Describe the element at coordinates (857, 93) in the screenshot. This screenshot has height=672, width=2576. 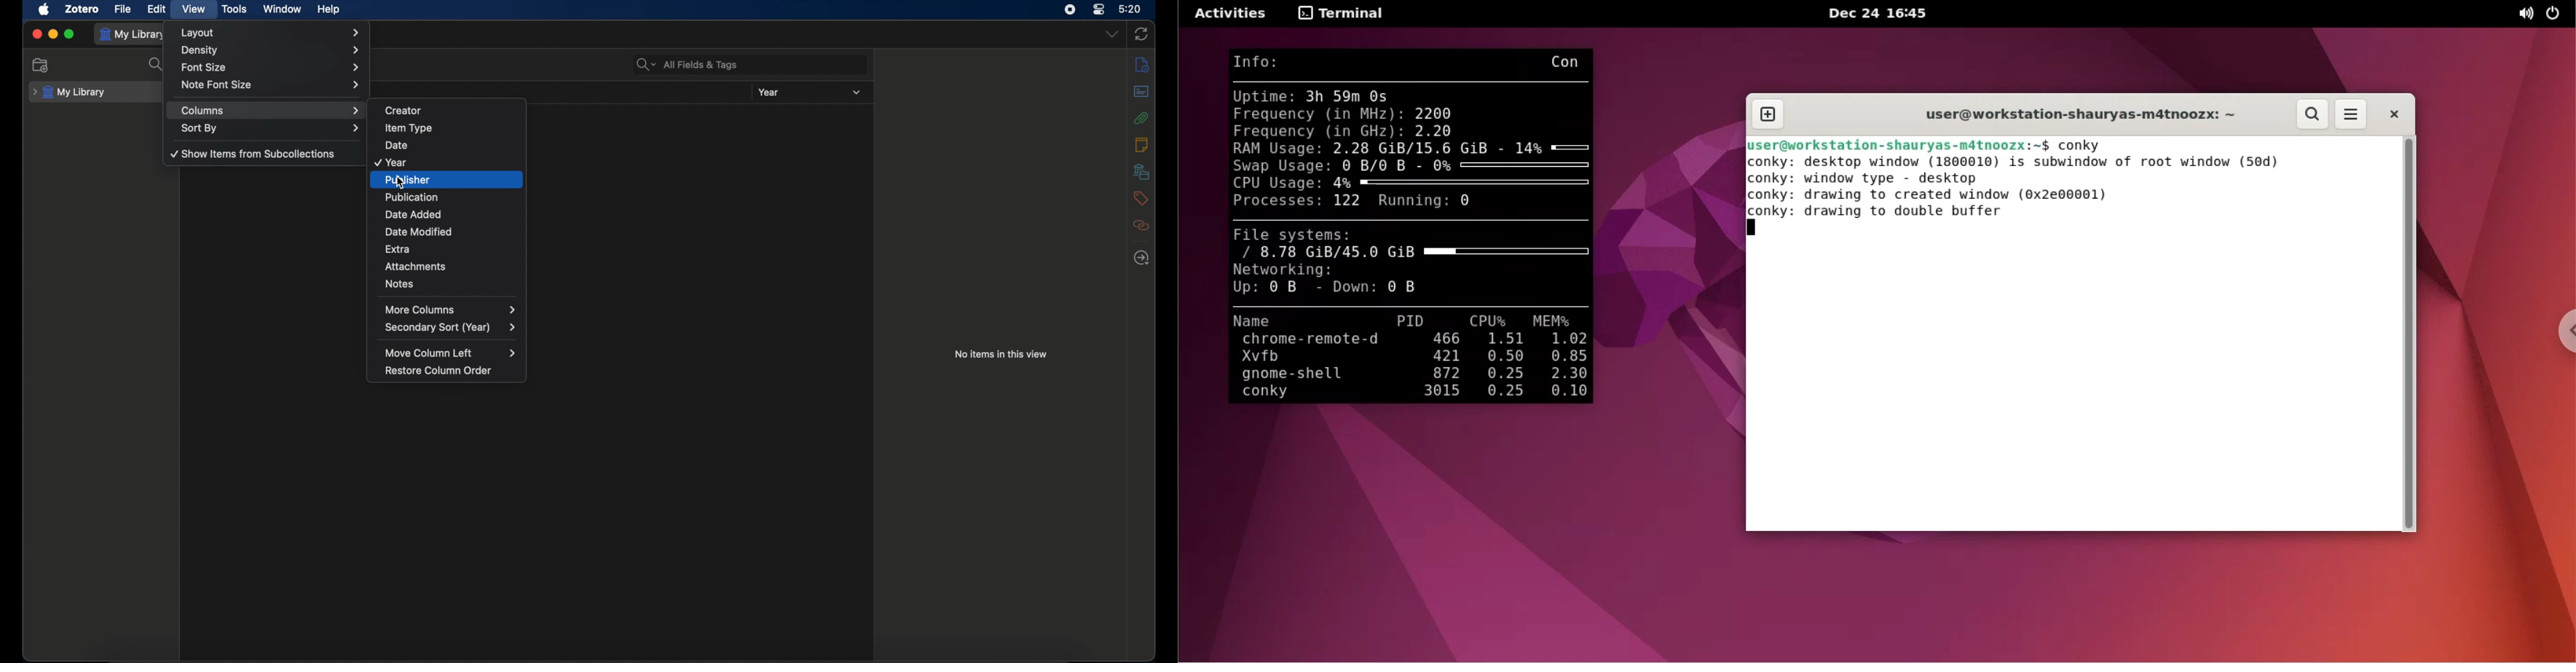
I see `year drop-down menu` at that location.